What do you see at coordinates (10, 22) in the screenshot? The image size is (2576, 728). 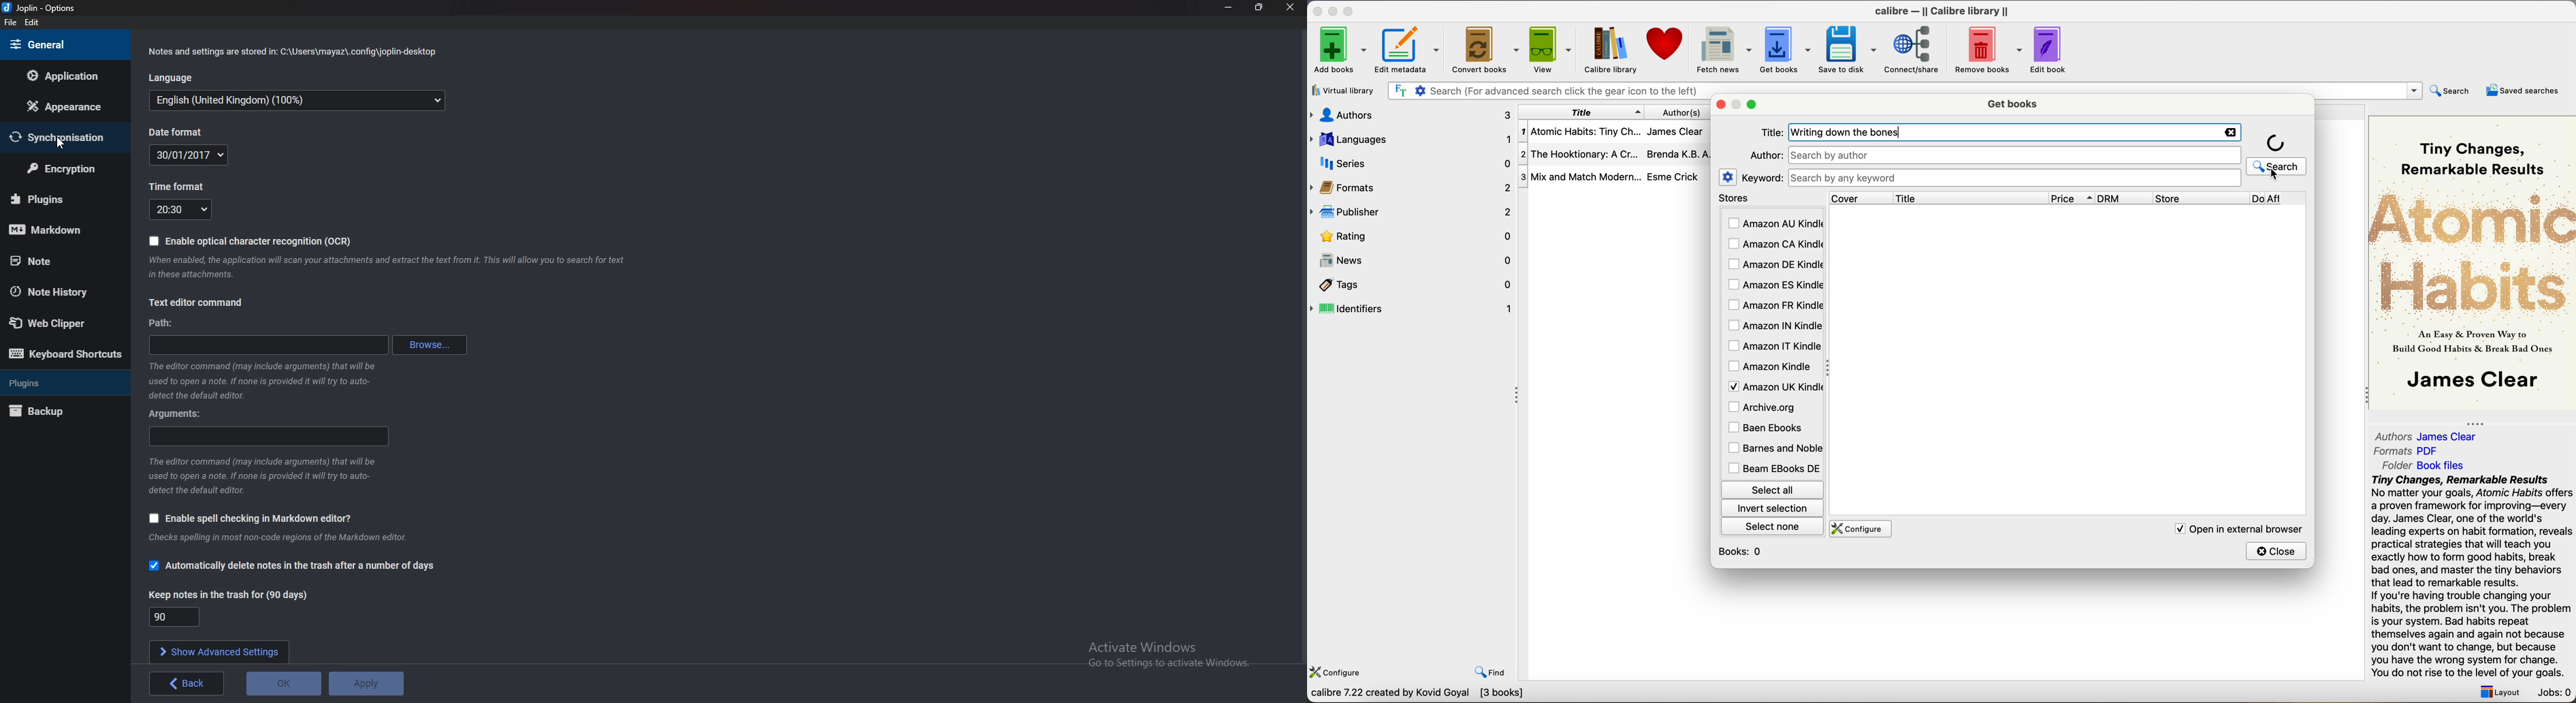 I see `file` at bounding box center [10, 22].